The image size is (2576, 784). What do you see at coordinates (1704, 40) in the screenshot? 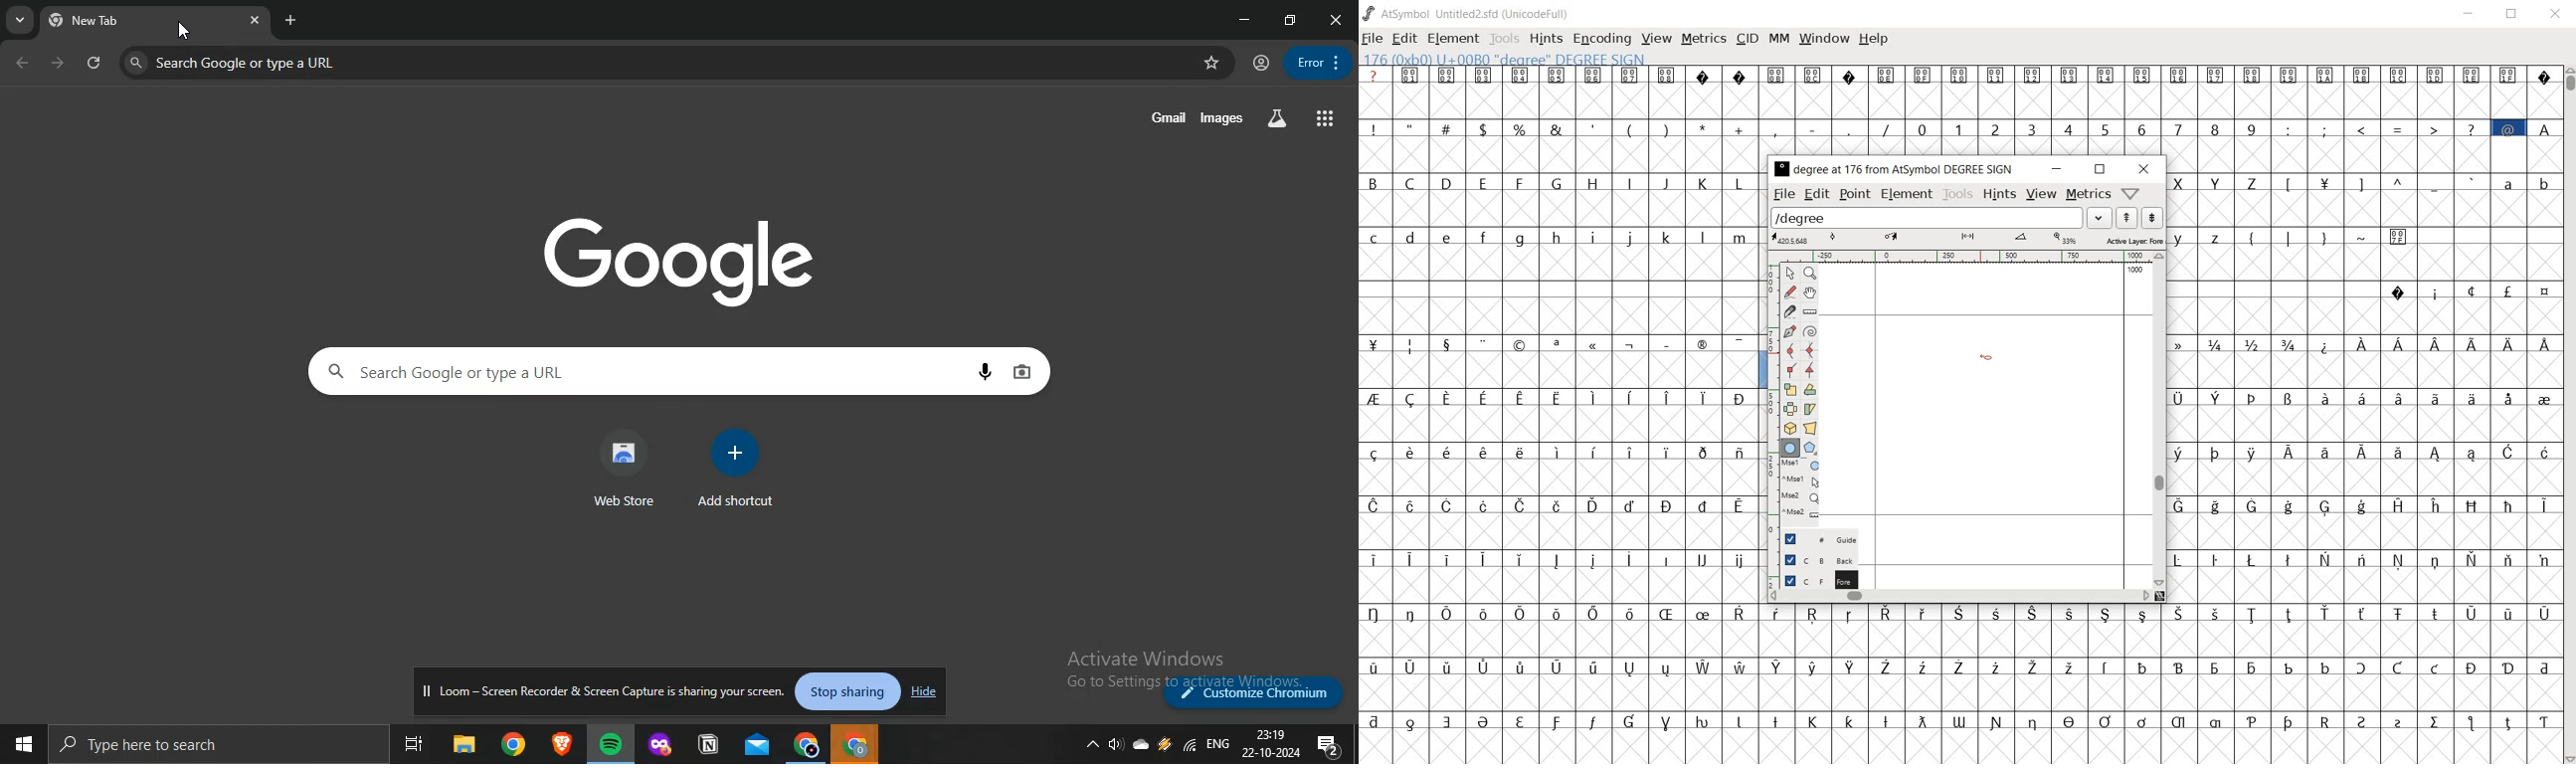
I see `metrics` at bounding box center [1704, 40].